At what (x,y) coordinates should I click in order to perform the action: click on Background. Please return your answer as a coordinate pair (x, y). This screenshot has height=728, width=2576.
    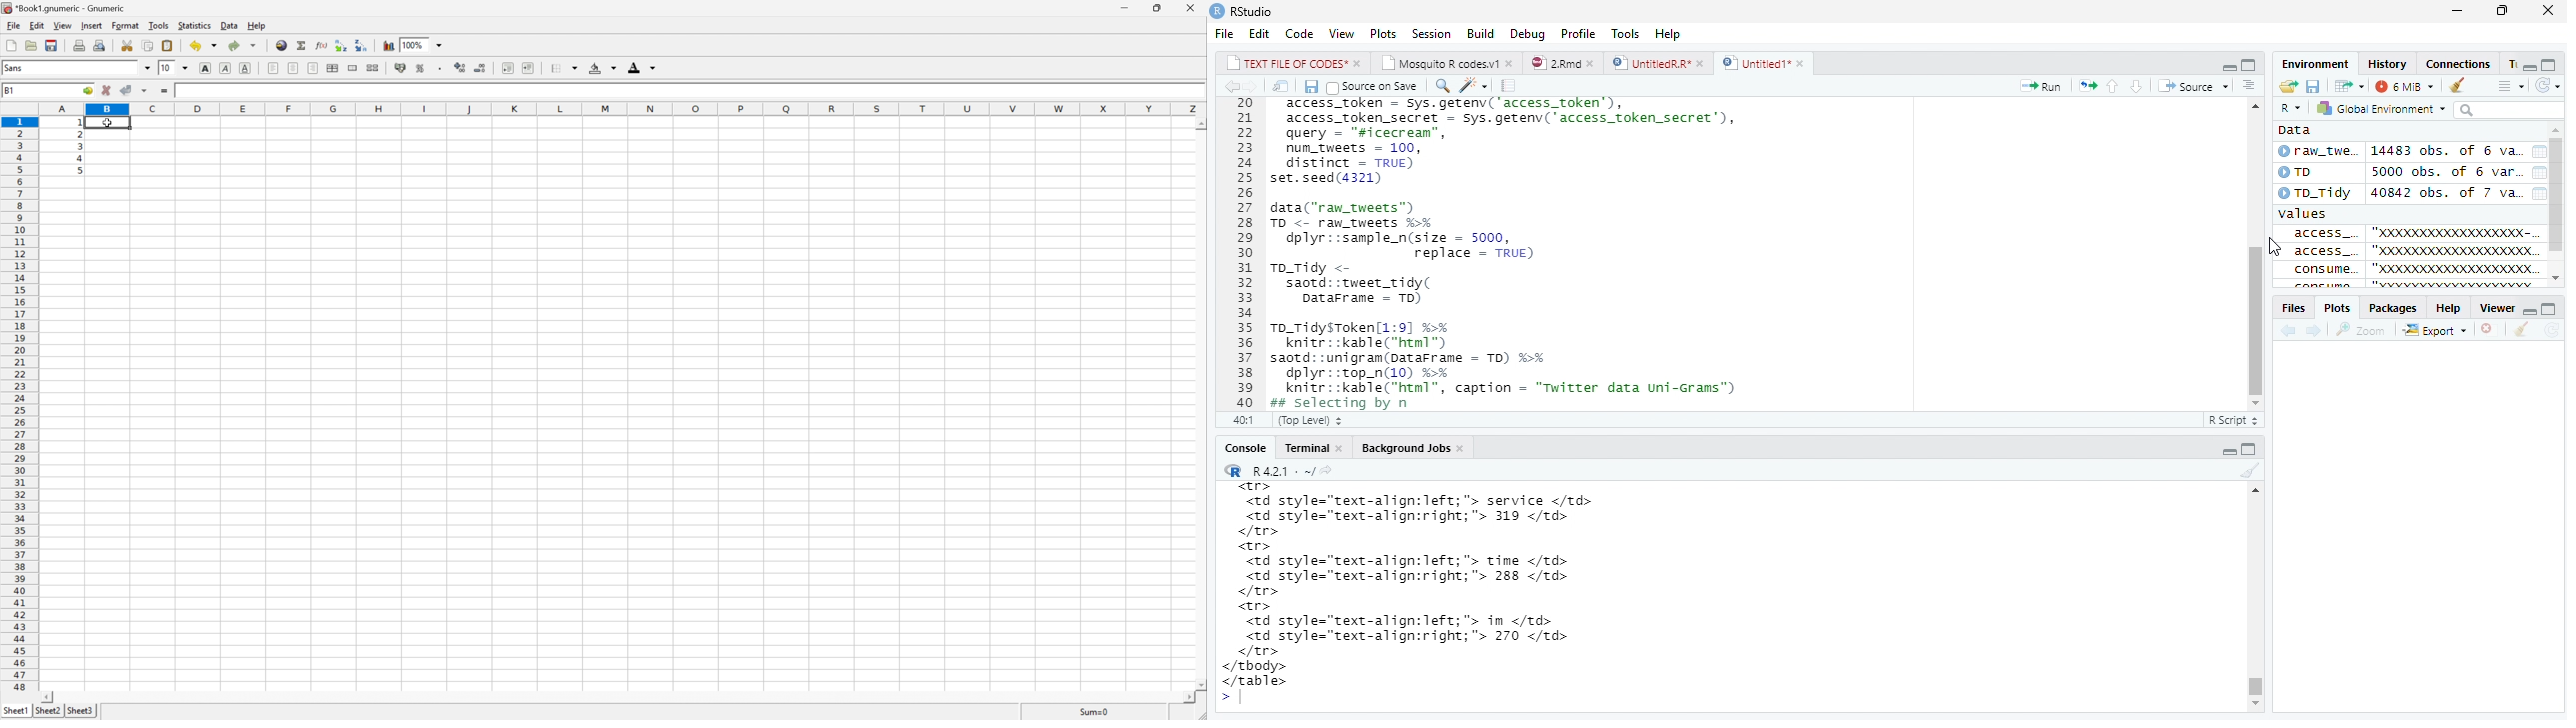
    Looking at the image, I should click on (603, 67).